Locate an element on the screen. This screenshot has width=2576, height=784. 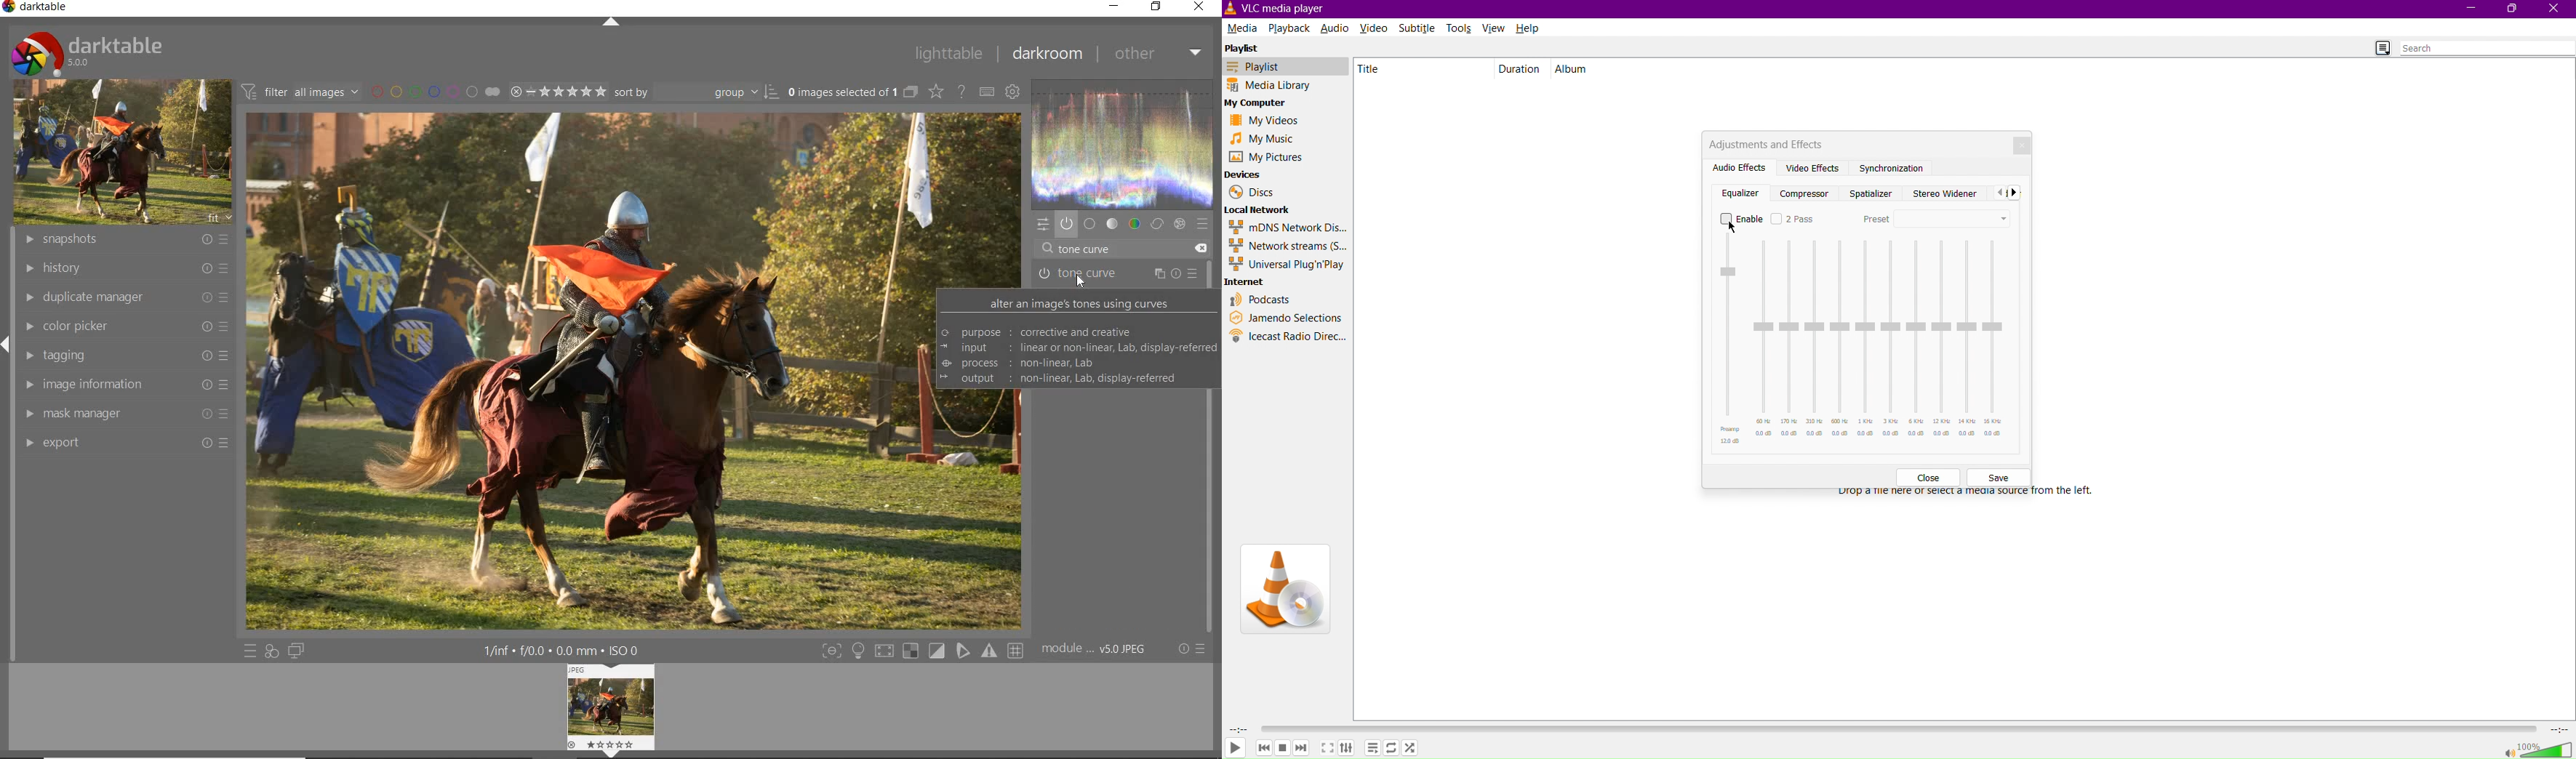
Internet is located at coordinates (1251, 281).